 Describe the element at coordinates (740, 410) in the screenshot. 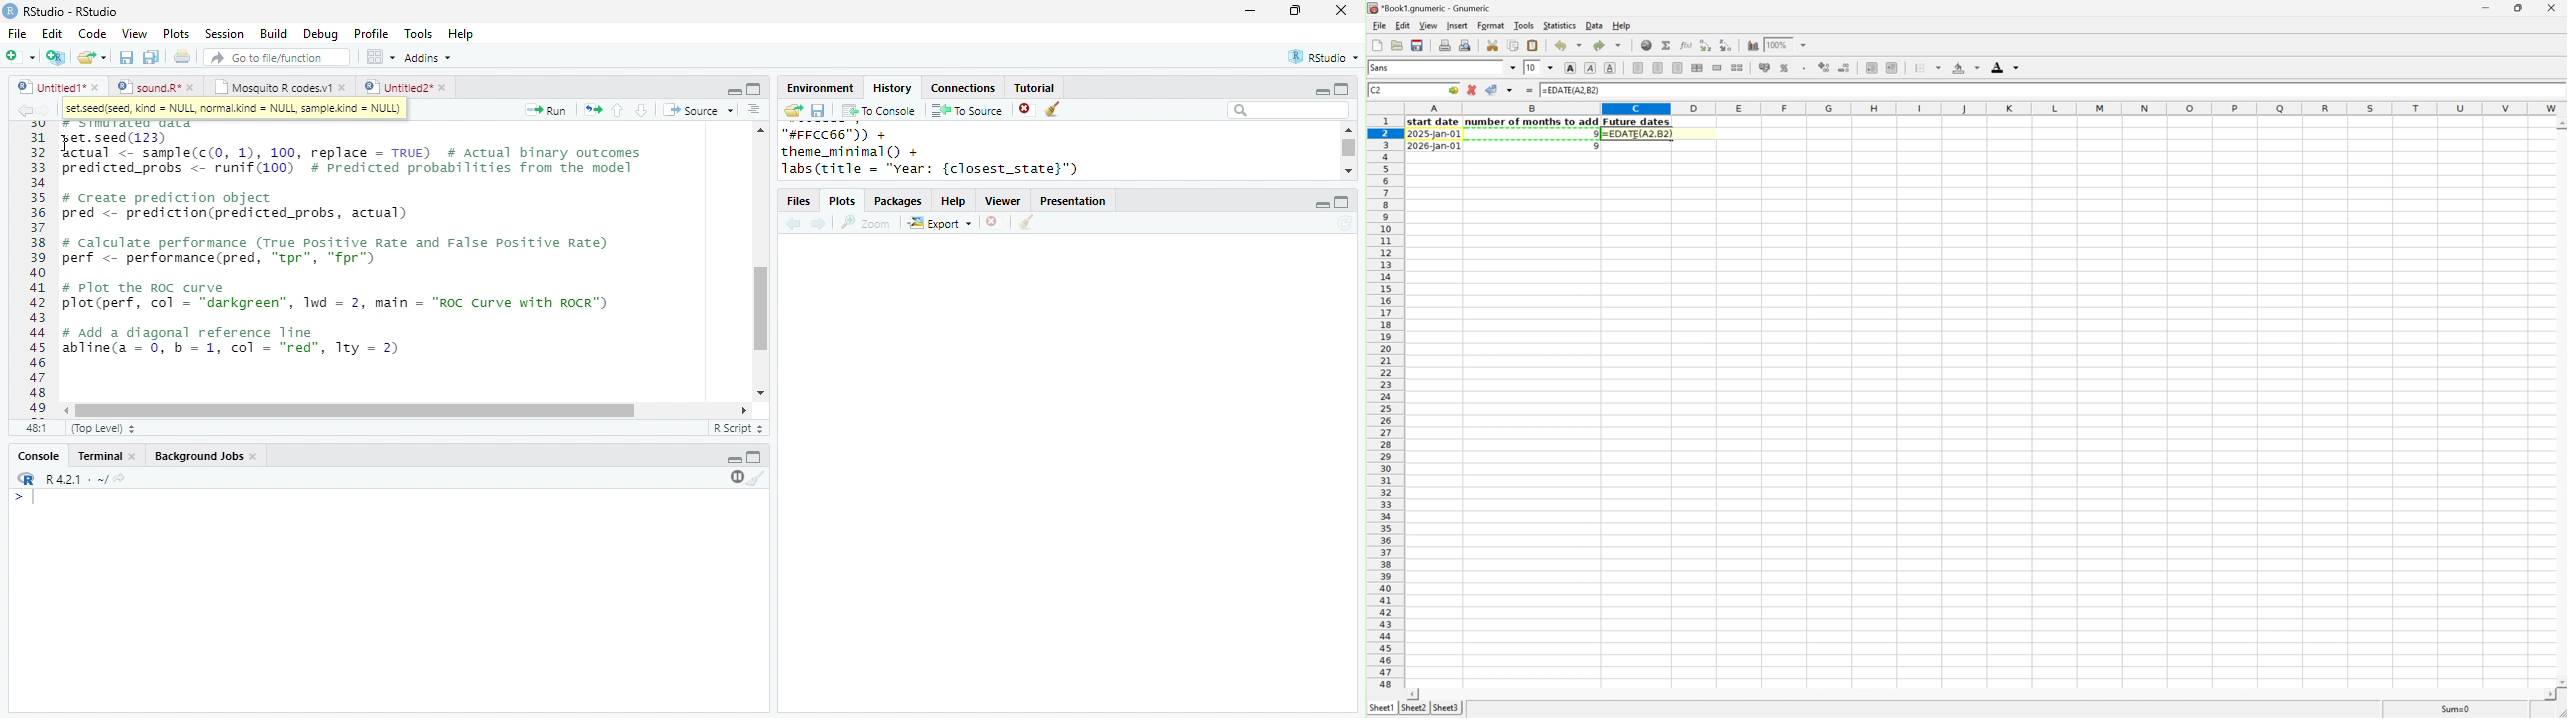

I see `scroll right` at that location.